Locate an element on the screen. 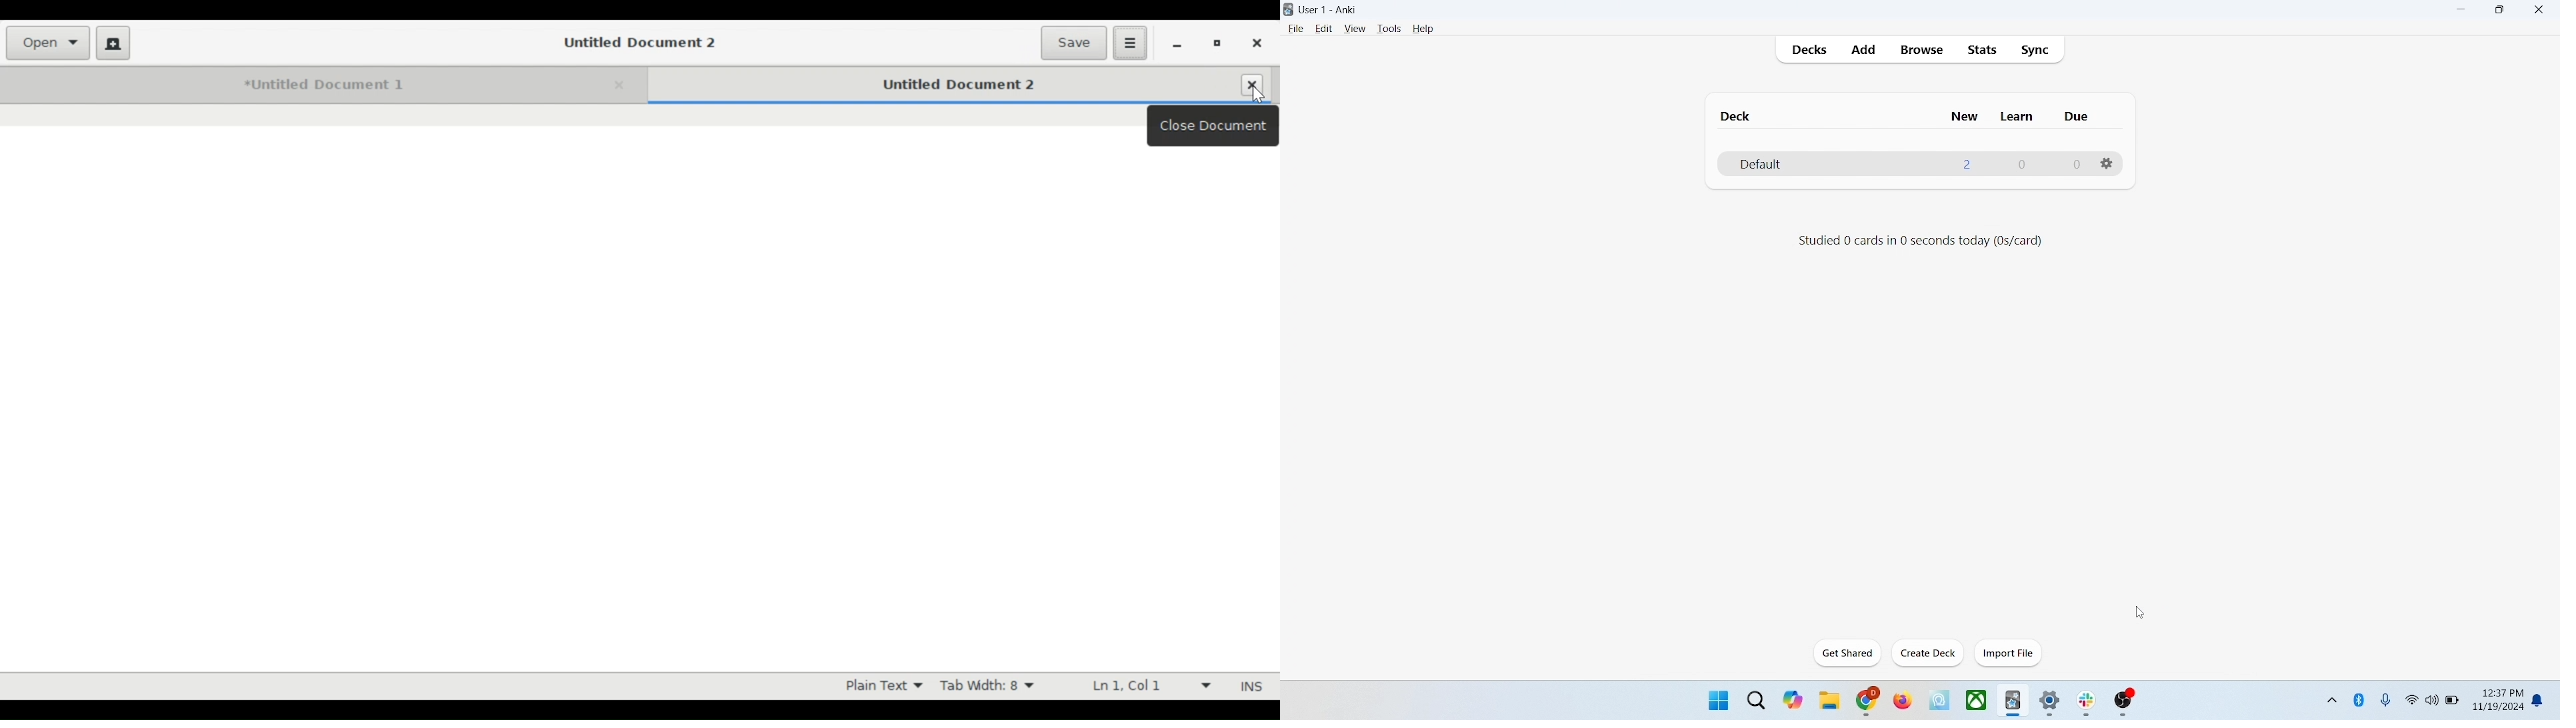  Close is located at coordinates (623, 85).